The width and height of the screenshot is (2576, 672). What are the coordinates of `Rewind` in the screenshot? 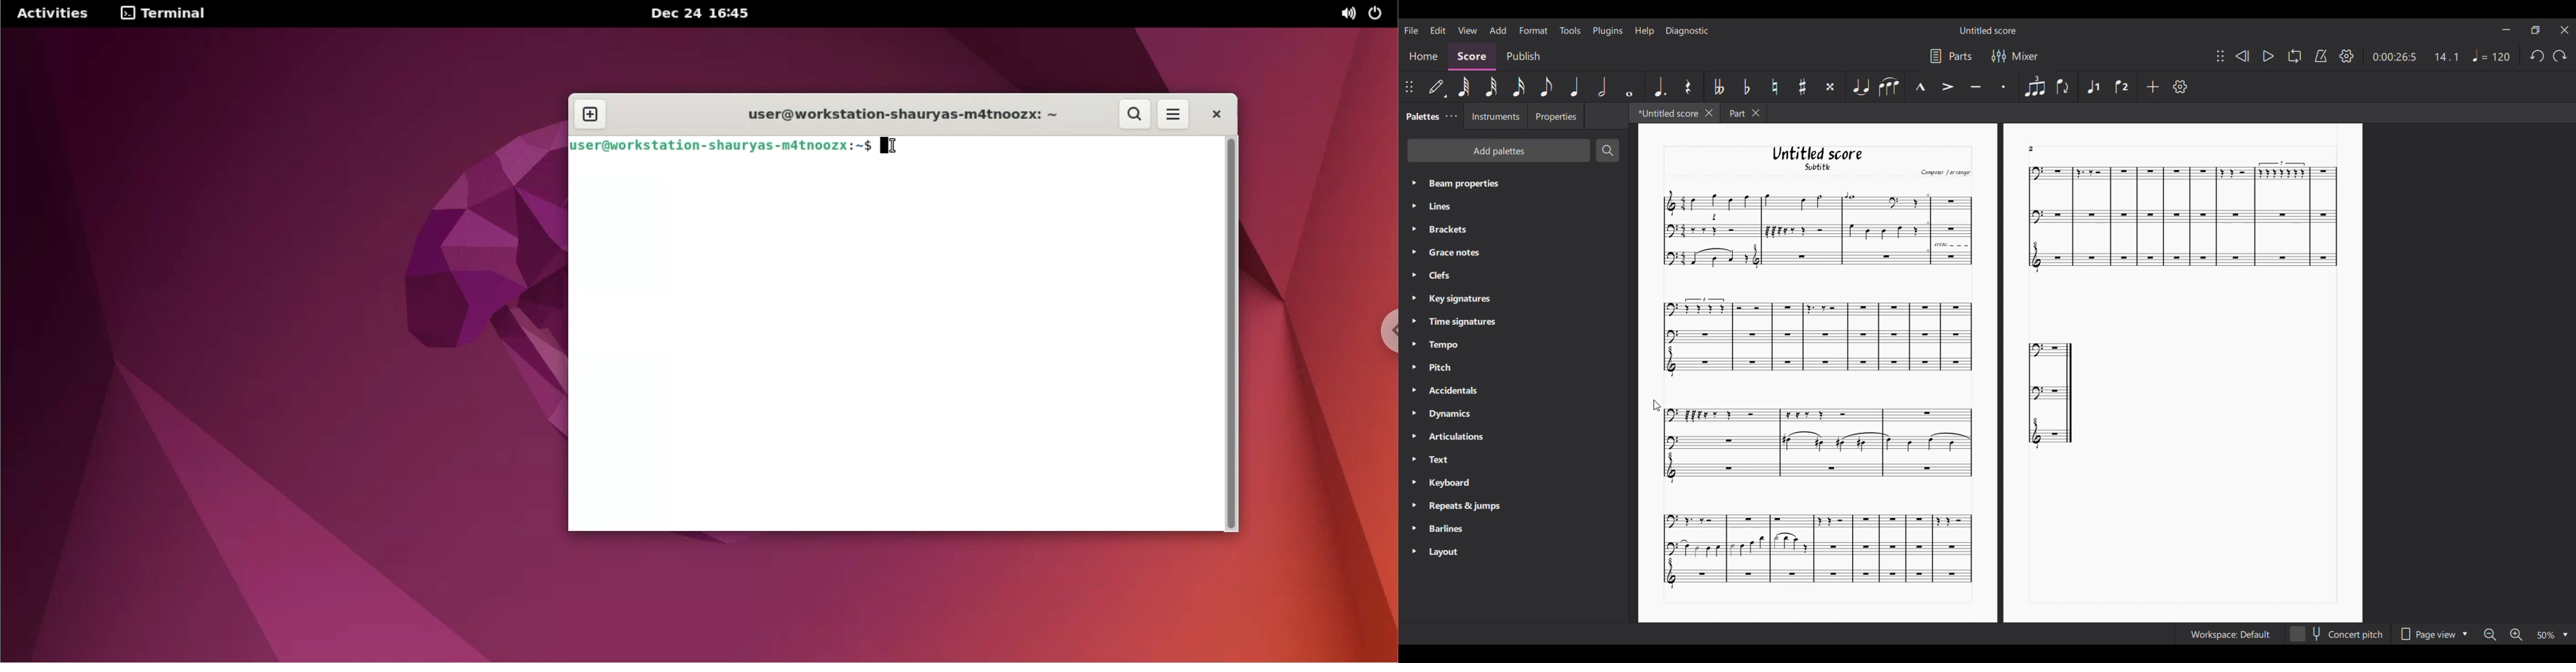 It's located at (2242, 56).